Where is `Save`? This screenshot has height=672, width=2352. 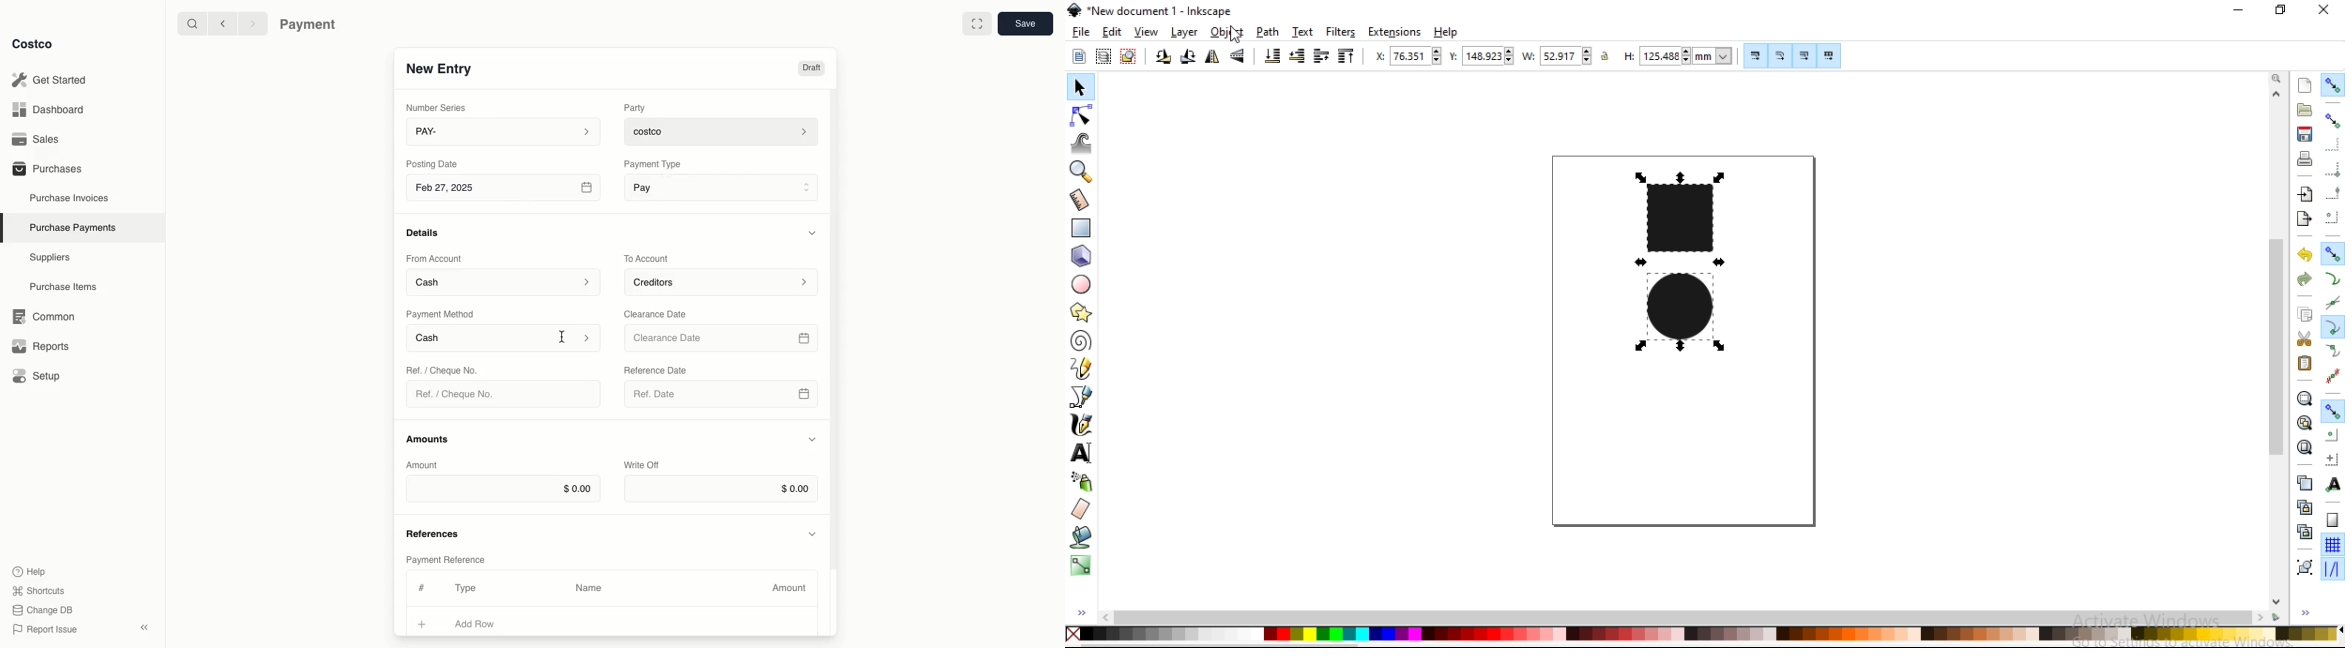 Save is located at coordinates (1025, 23).